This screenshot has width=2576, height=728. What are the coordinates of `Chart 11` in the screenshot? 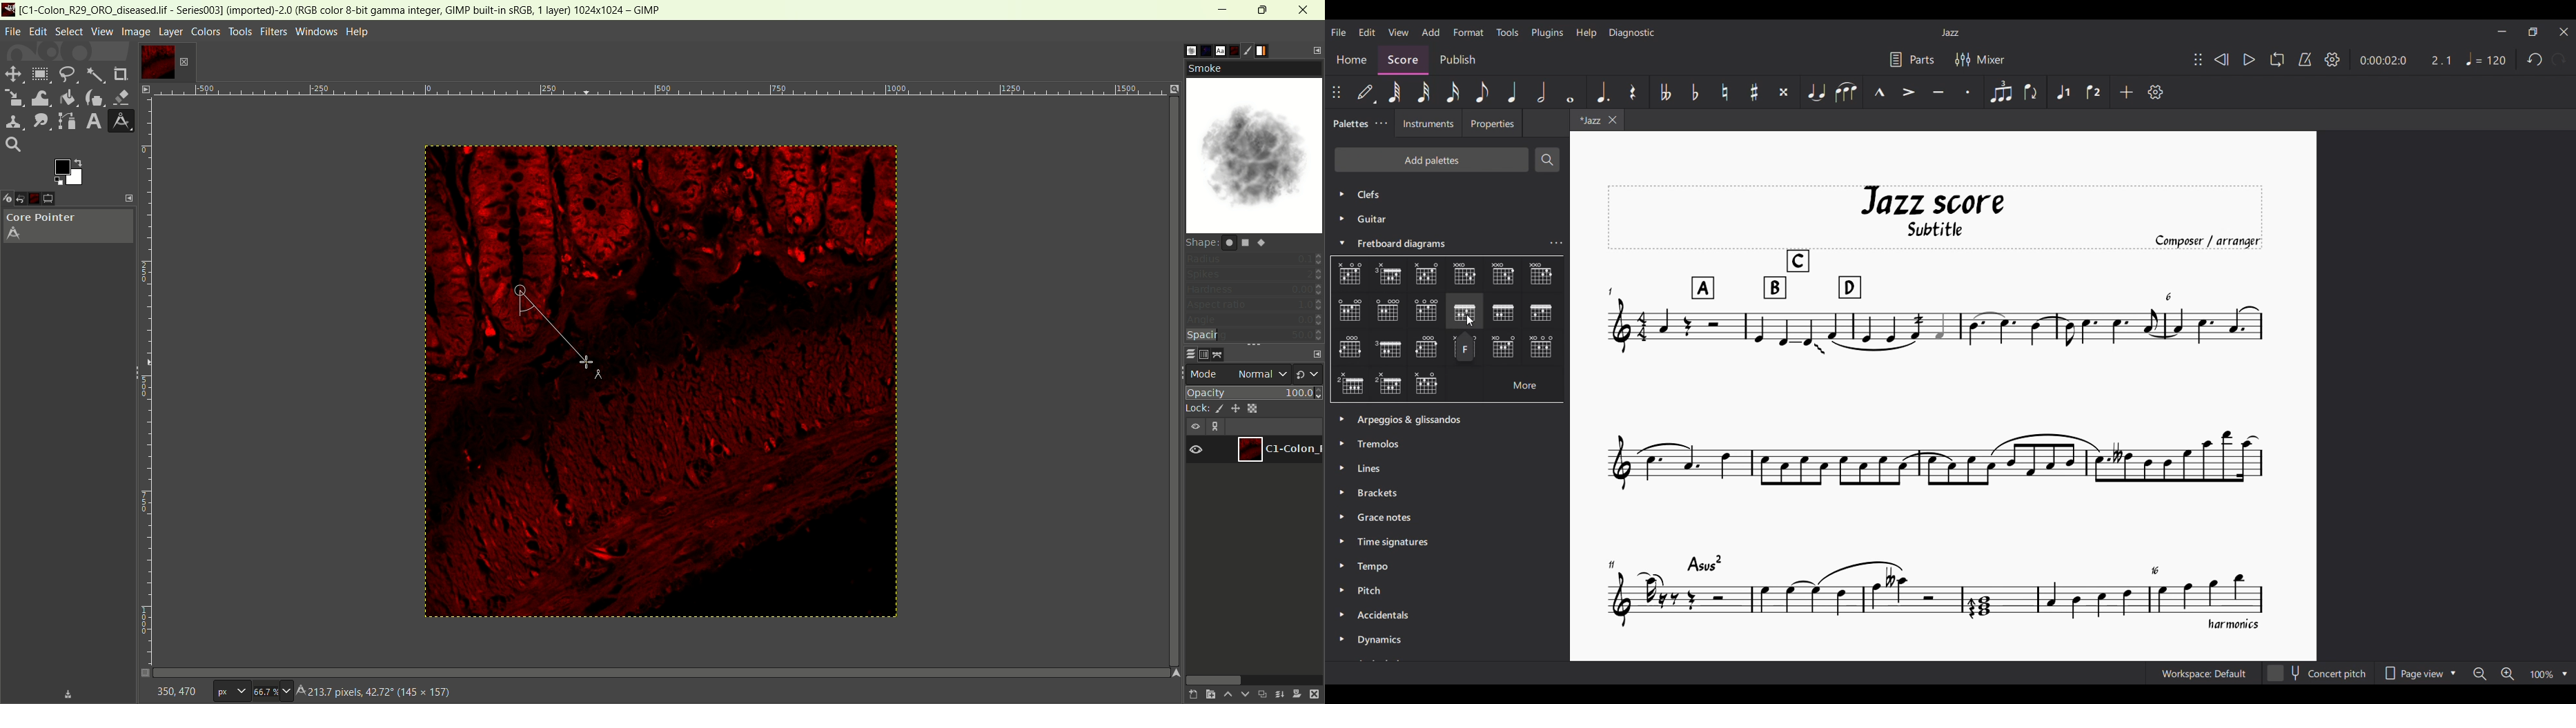 It's located at (1541, 314).